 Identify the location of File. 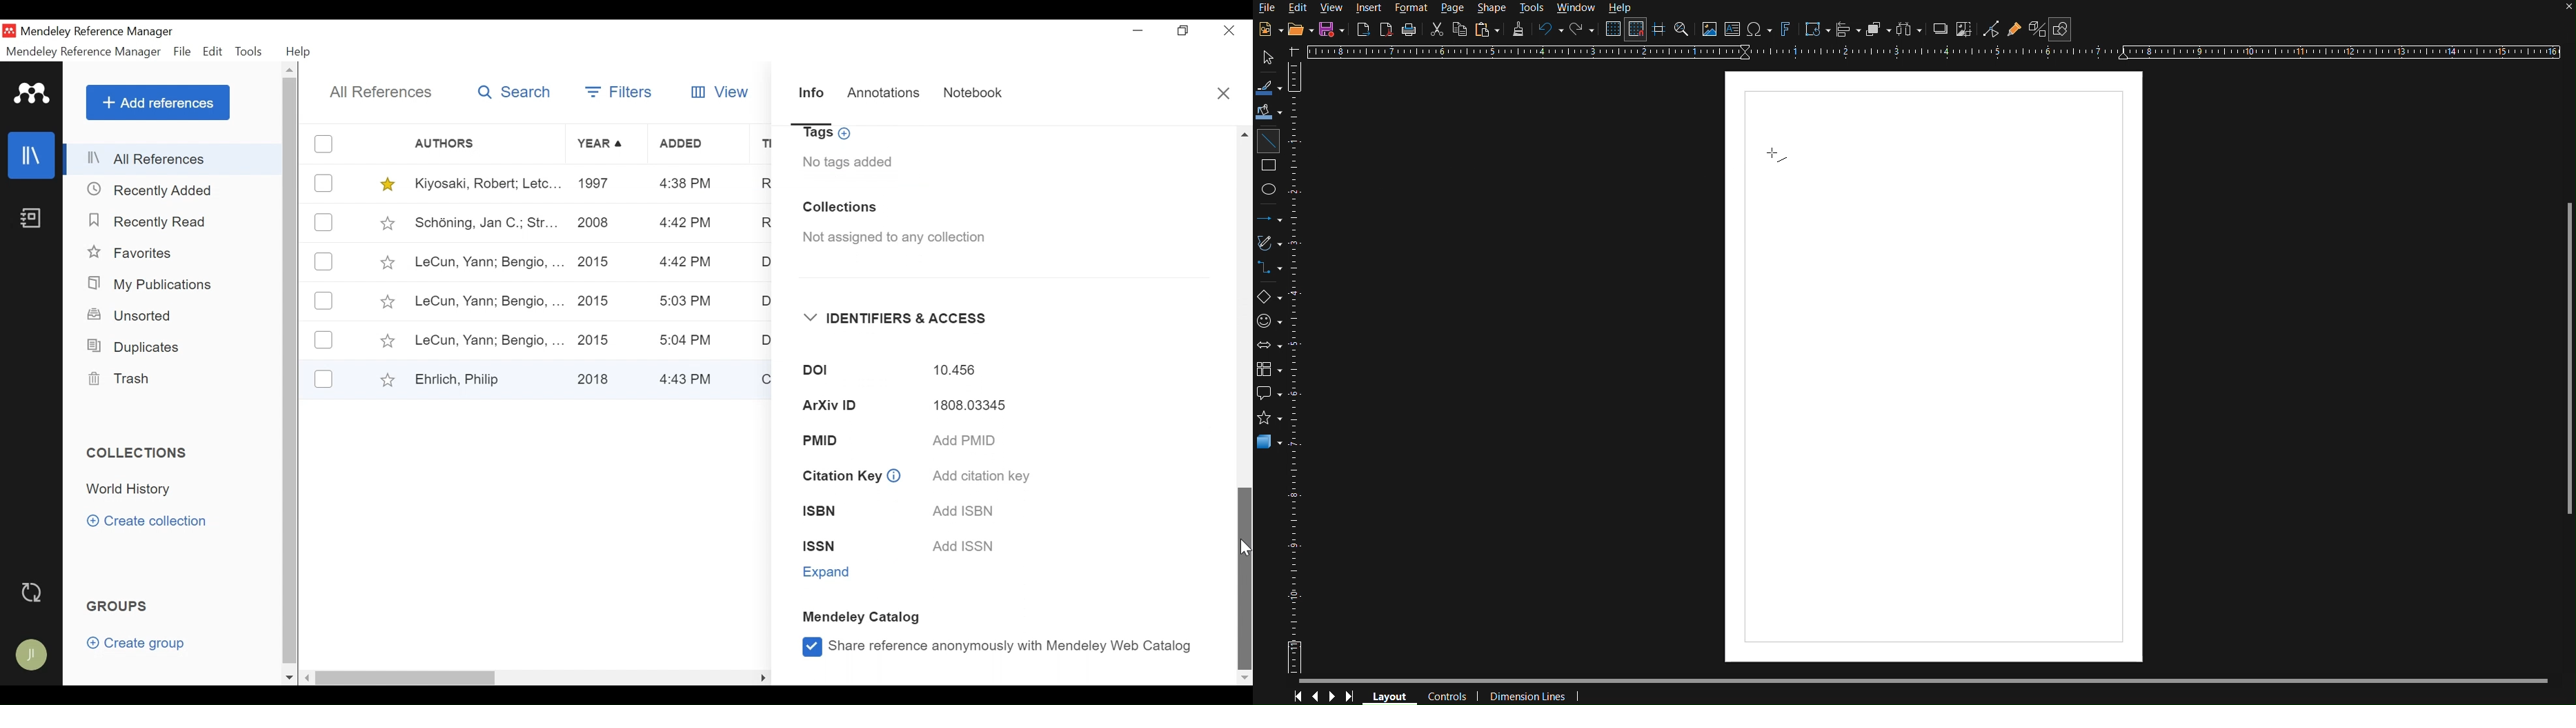
(1268, 10).